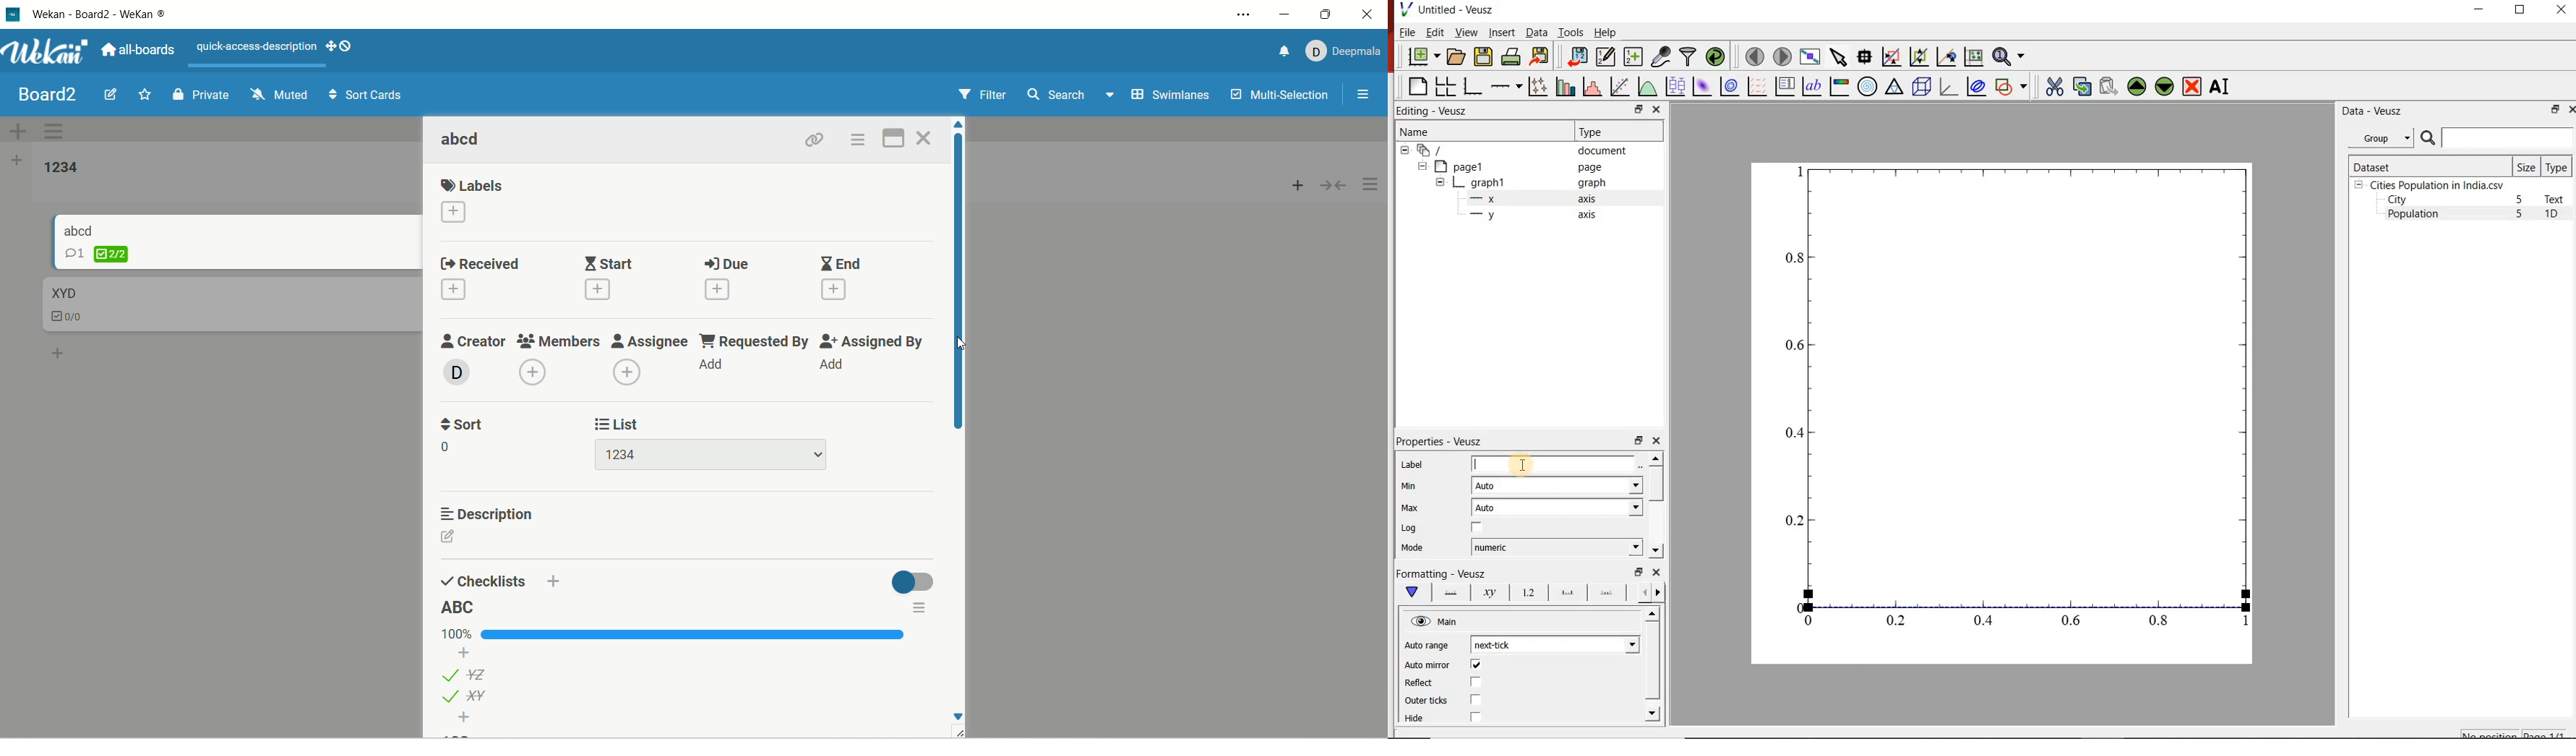 The height and width of the screenshot is (756, 2576). I want to click on View, so click(1463, 31).